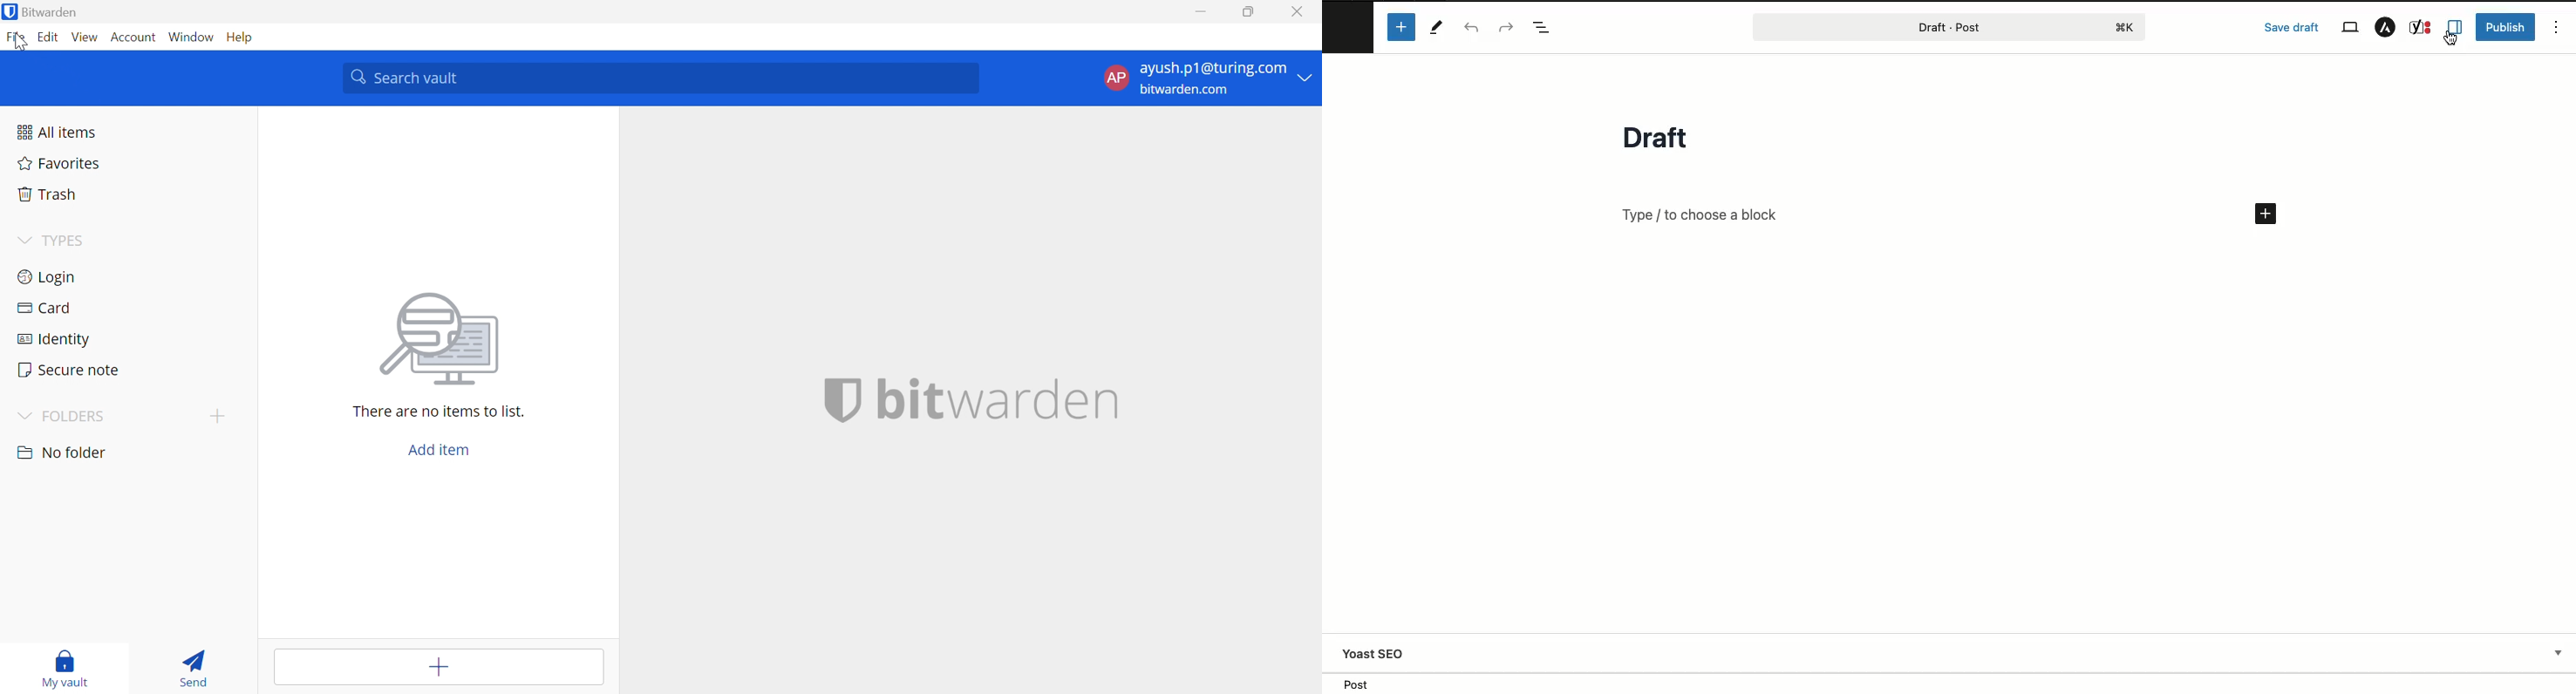 Image resolution: width=2576 pixels, height=700 pixels. What do you see at coordinates (2421, 26) in the screenshot?
I see `Yoast` at bounding box center [2421, 26].